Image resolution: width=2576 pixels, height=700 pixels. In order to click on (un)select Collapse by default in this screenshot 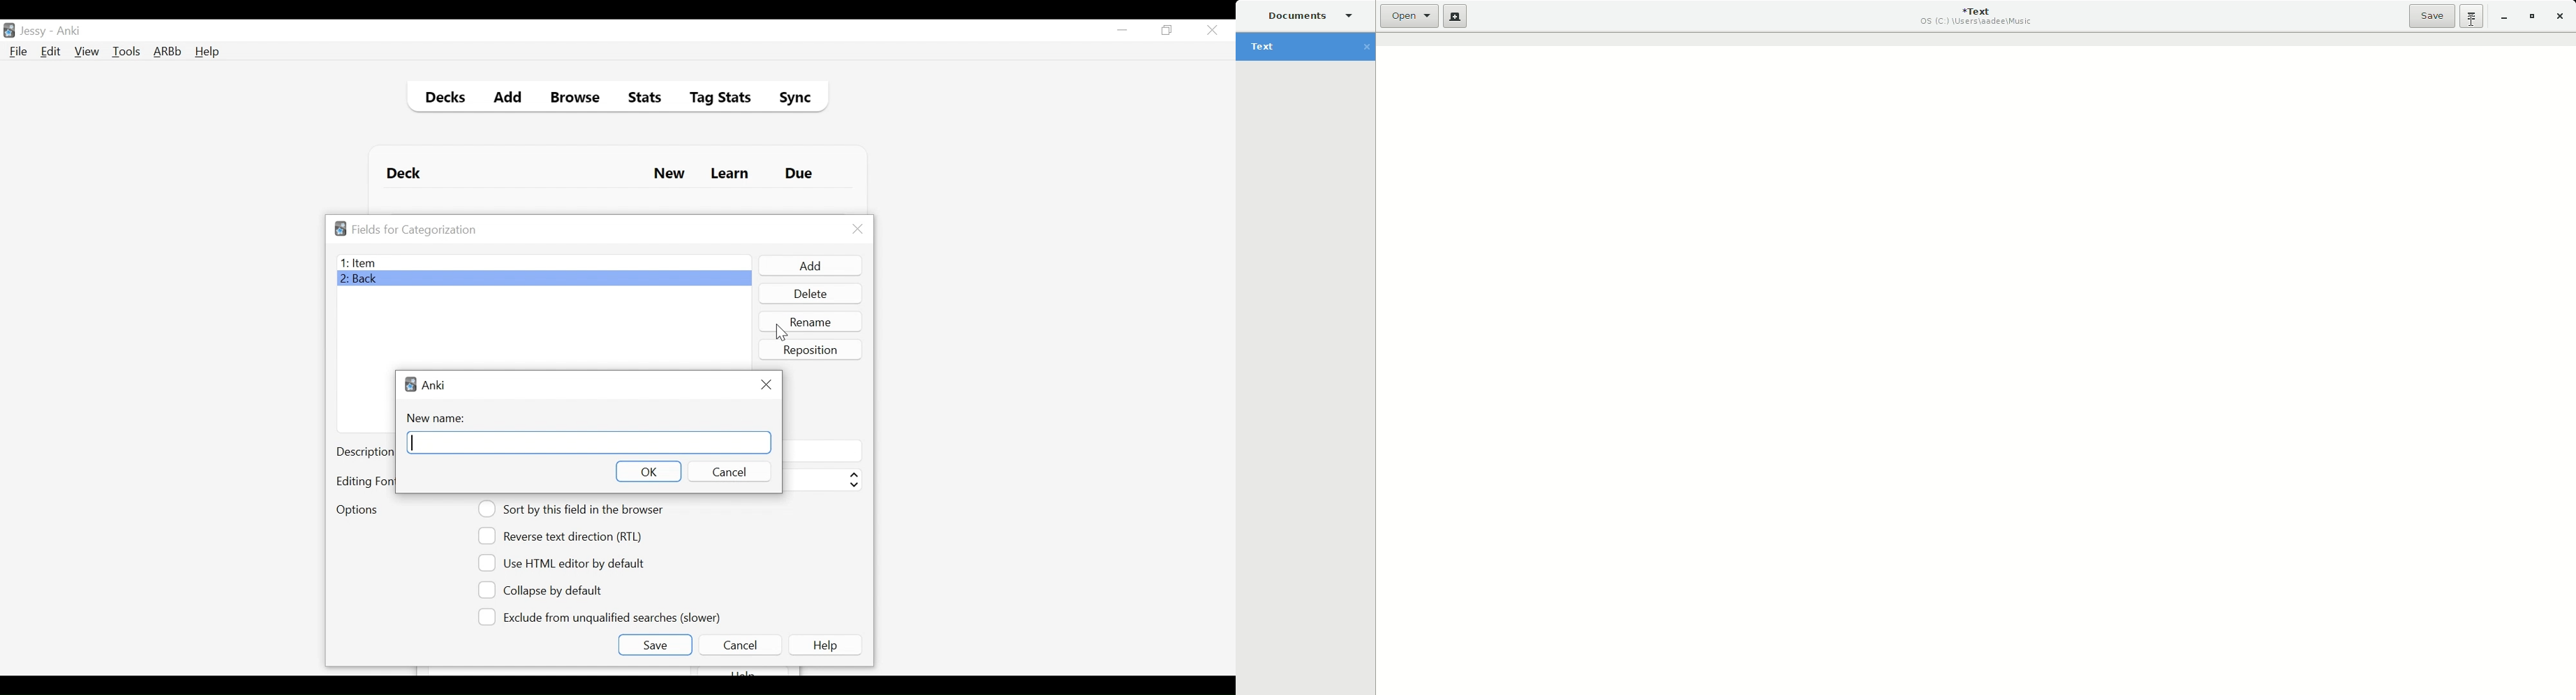, I will do `click(550, 590)`.